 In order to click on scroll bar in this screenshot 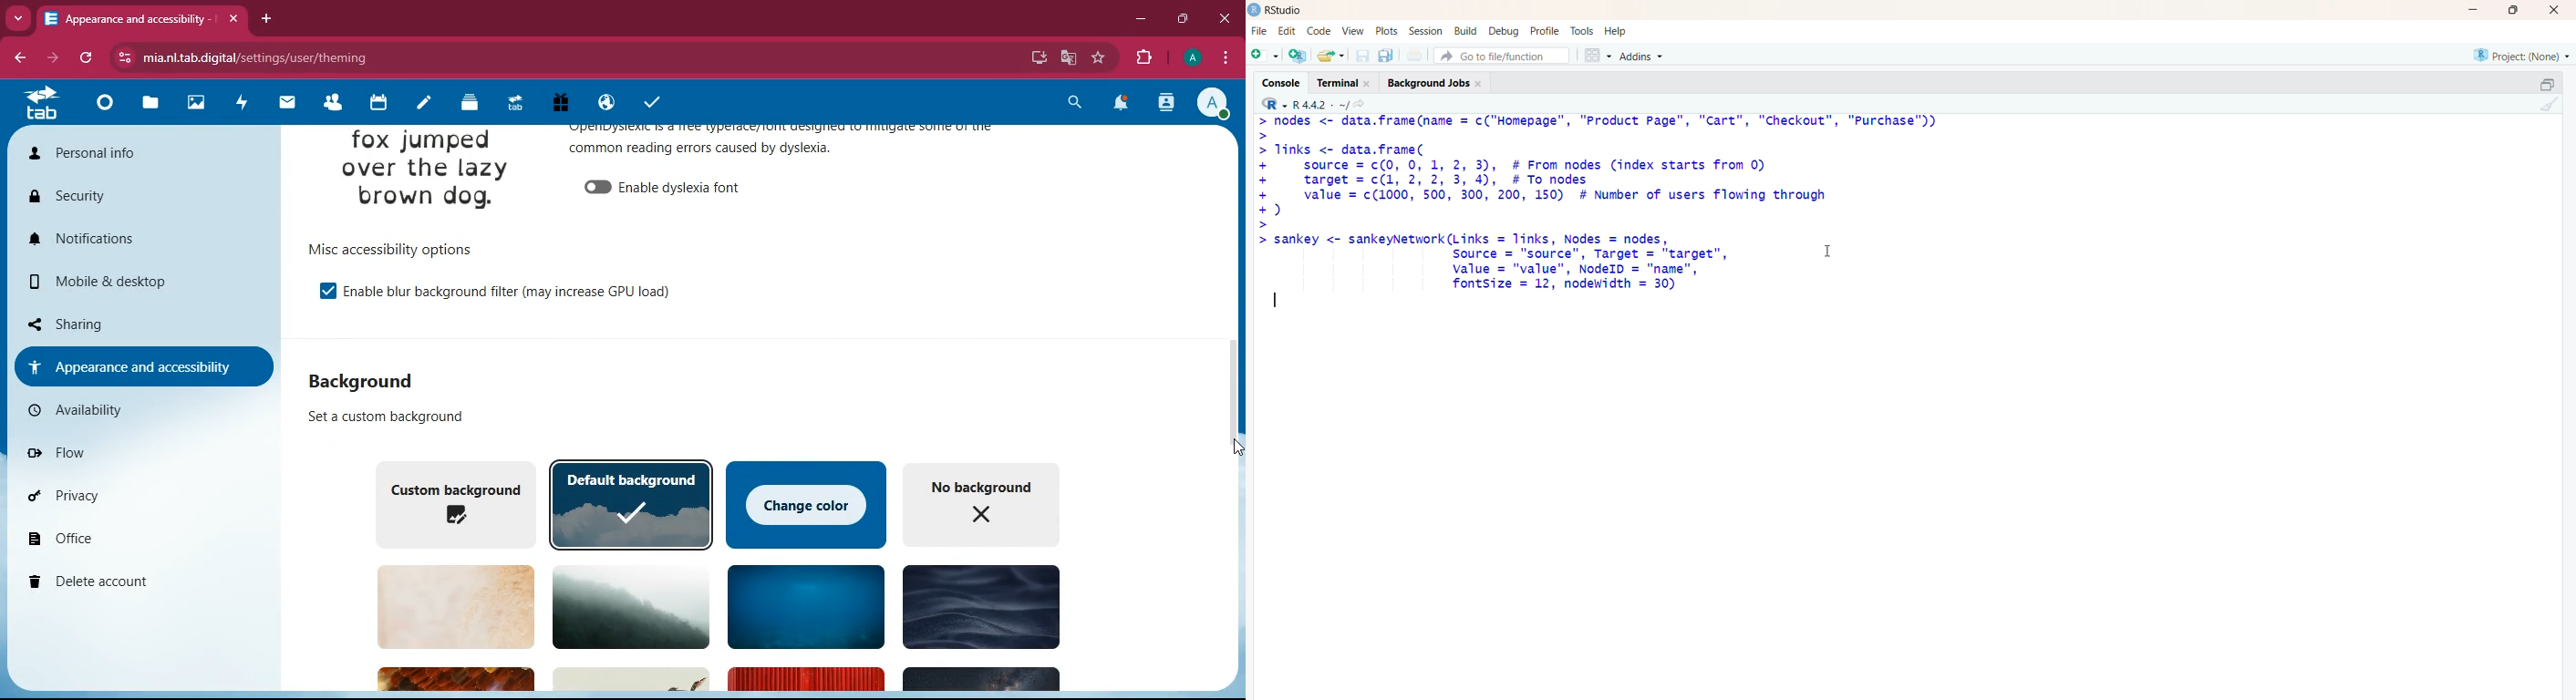, I will do `click(1236, 378)`.